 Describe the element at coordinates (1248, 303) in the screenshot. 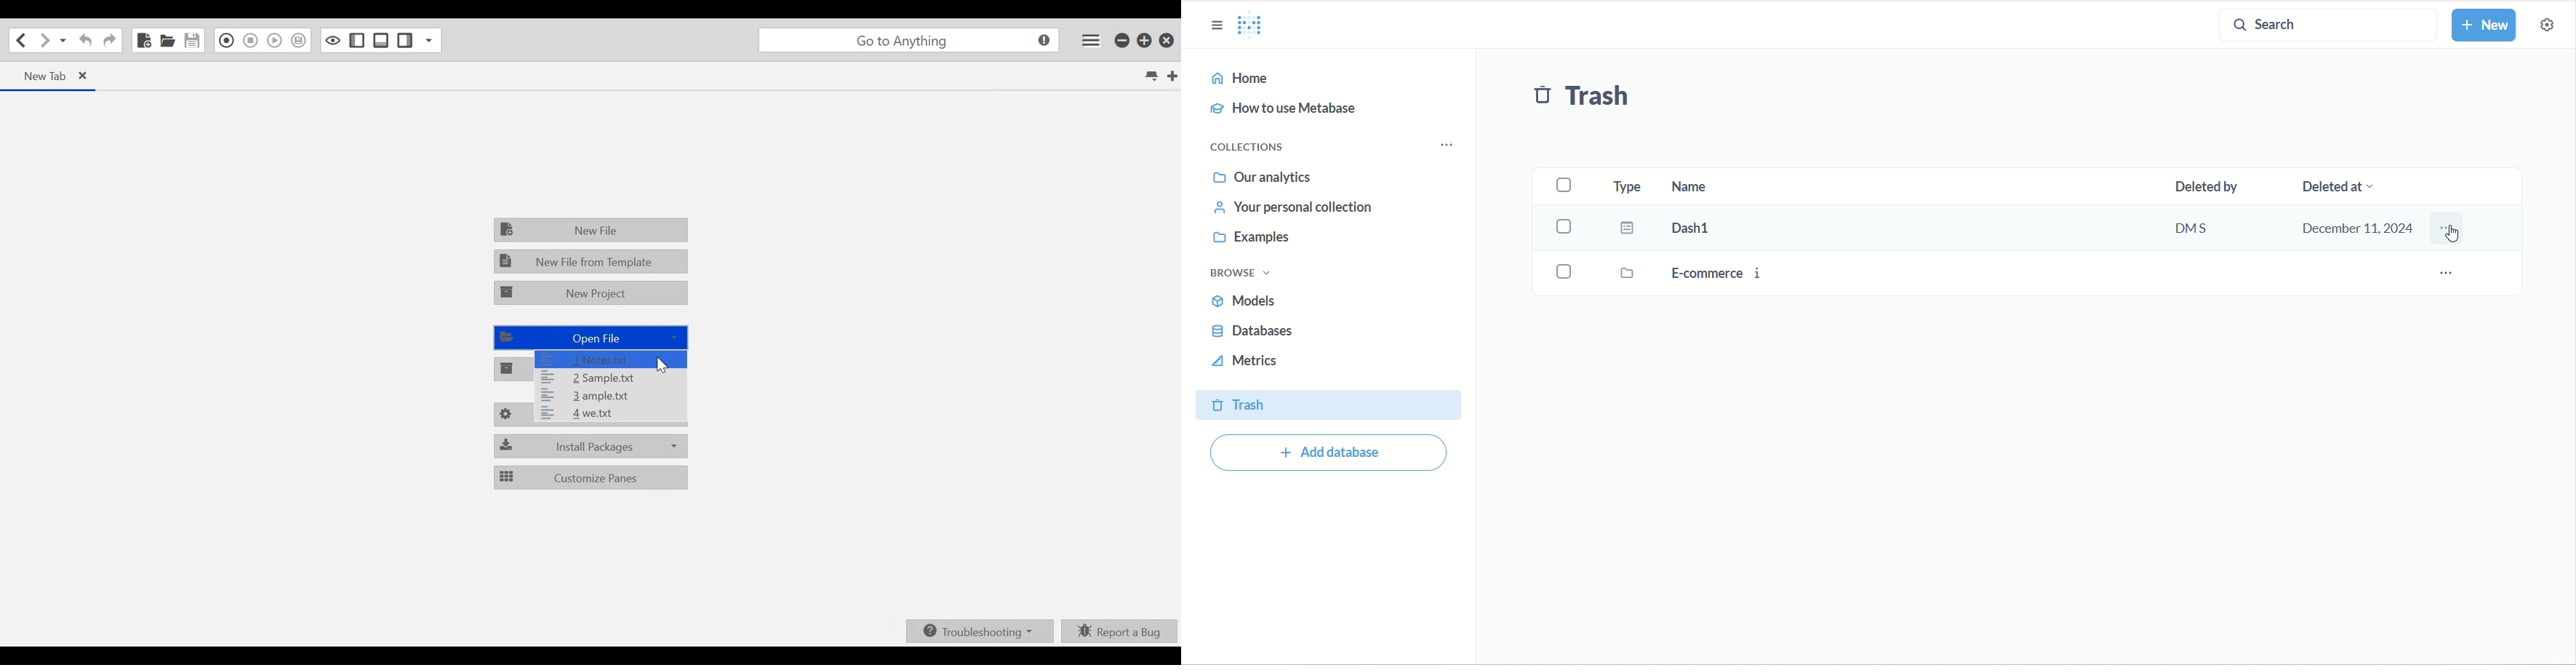

I see `models` at that location.